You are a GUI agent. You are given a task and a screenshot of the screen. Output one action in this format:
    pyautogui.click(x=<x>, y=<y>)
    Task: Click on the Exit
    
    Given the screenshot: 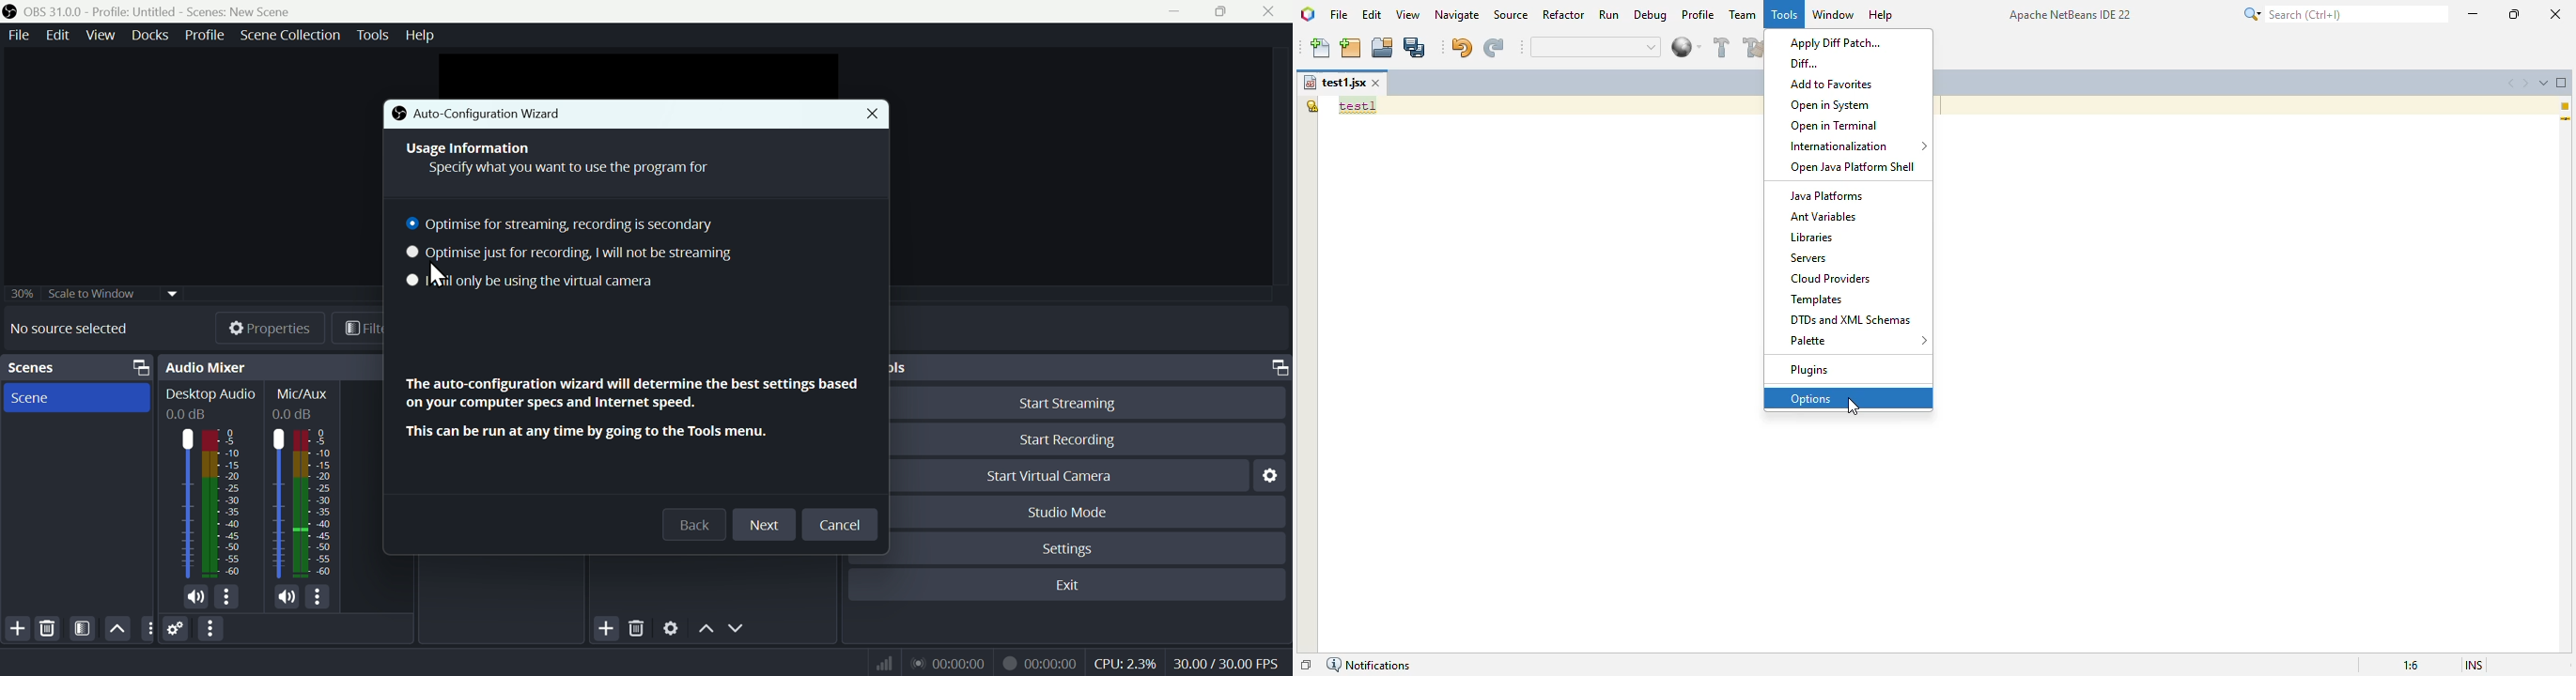 What is the action you would take?
    pyautogui.click(x=1066, y=585)
    